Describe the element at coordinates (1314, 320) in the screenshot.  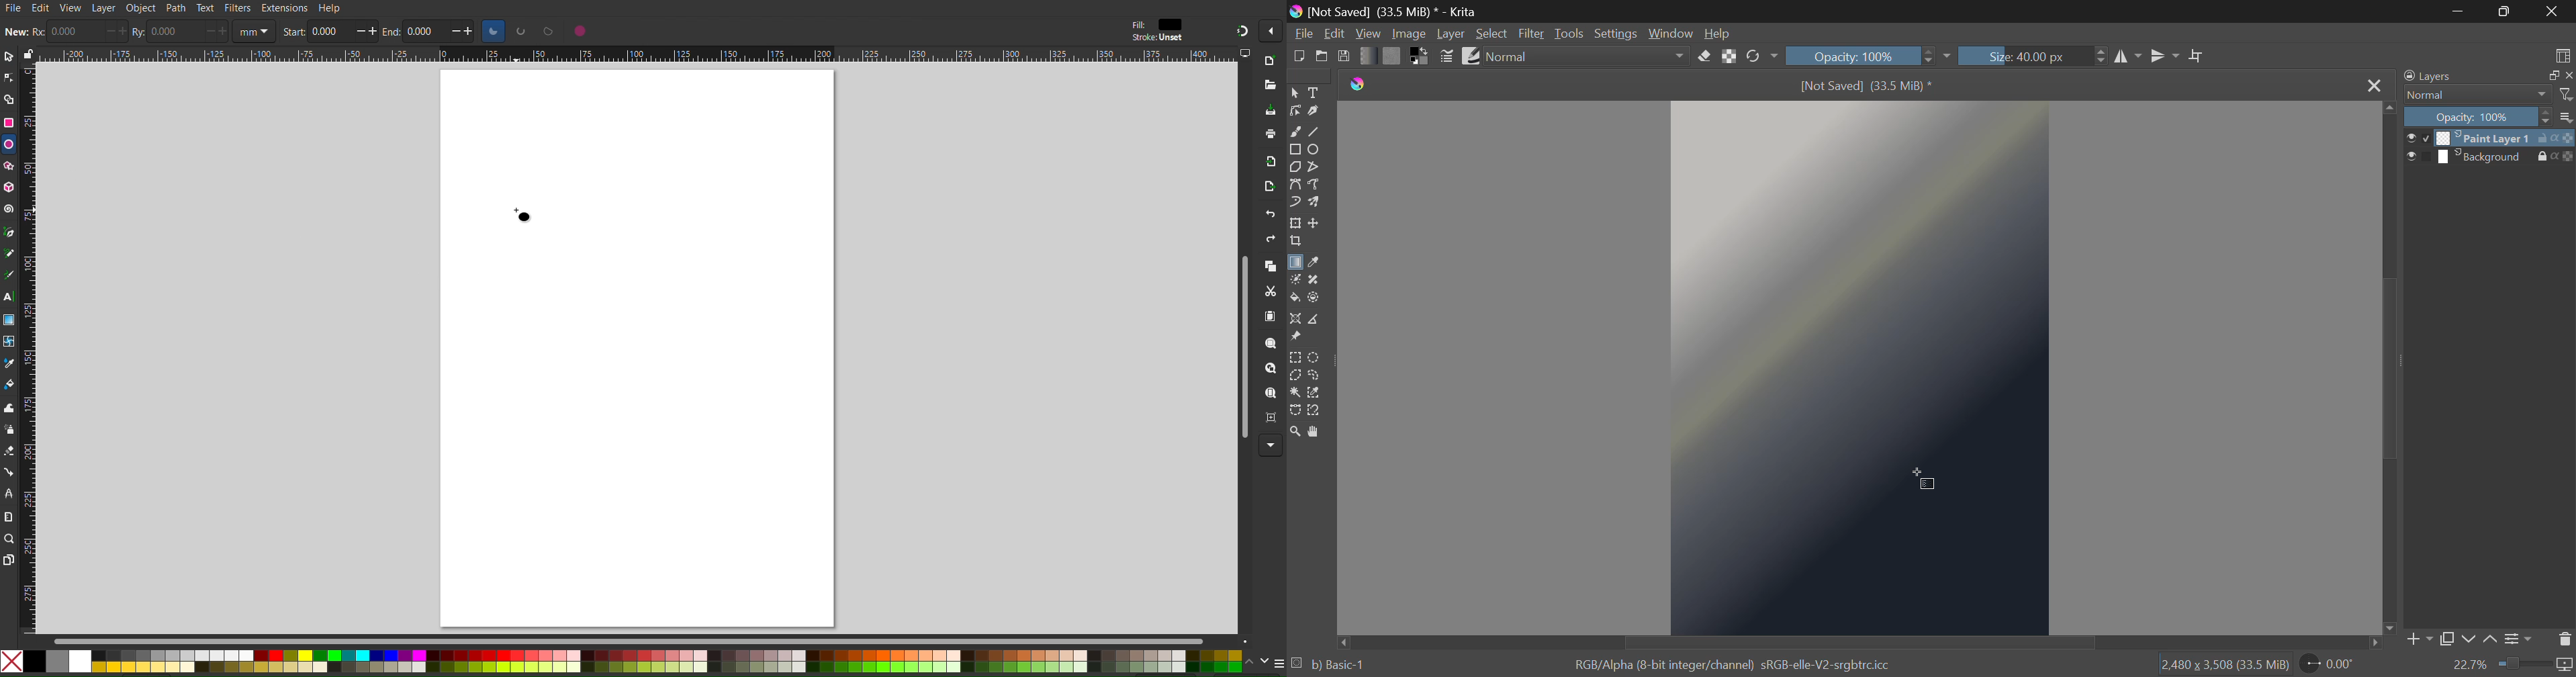
I see `Measurement` at that location.